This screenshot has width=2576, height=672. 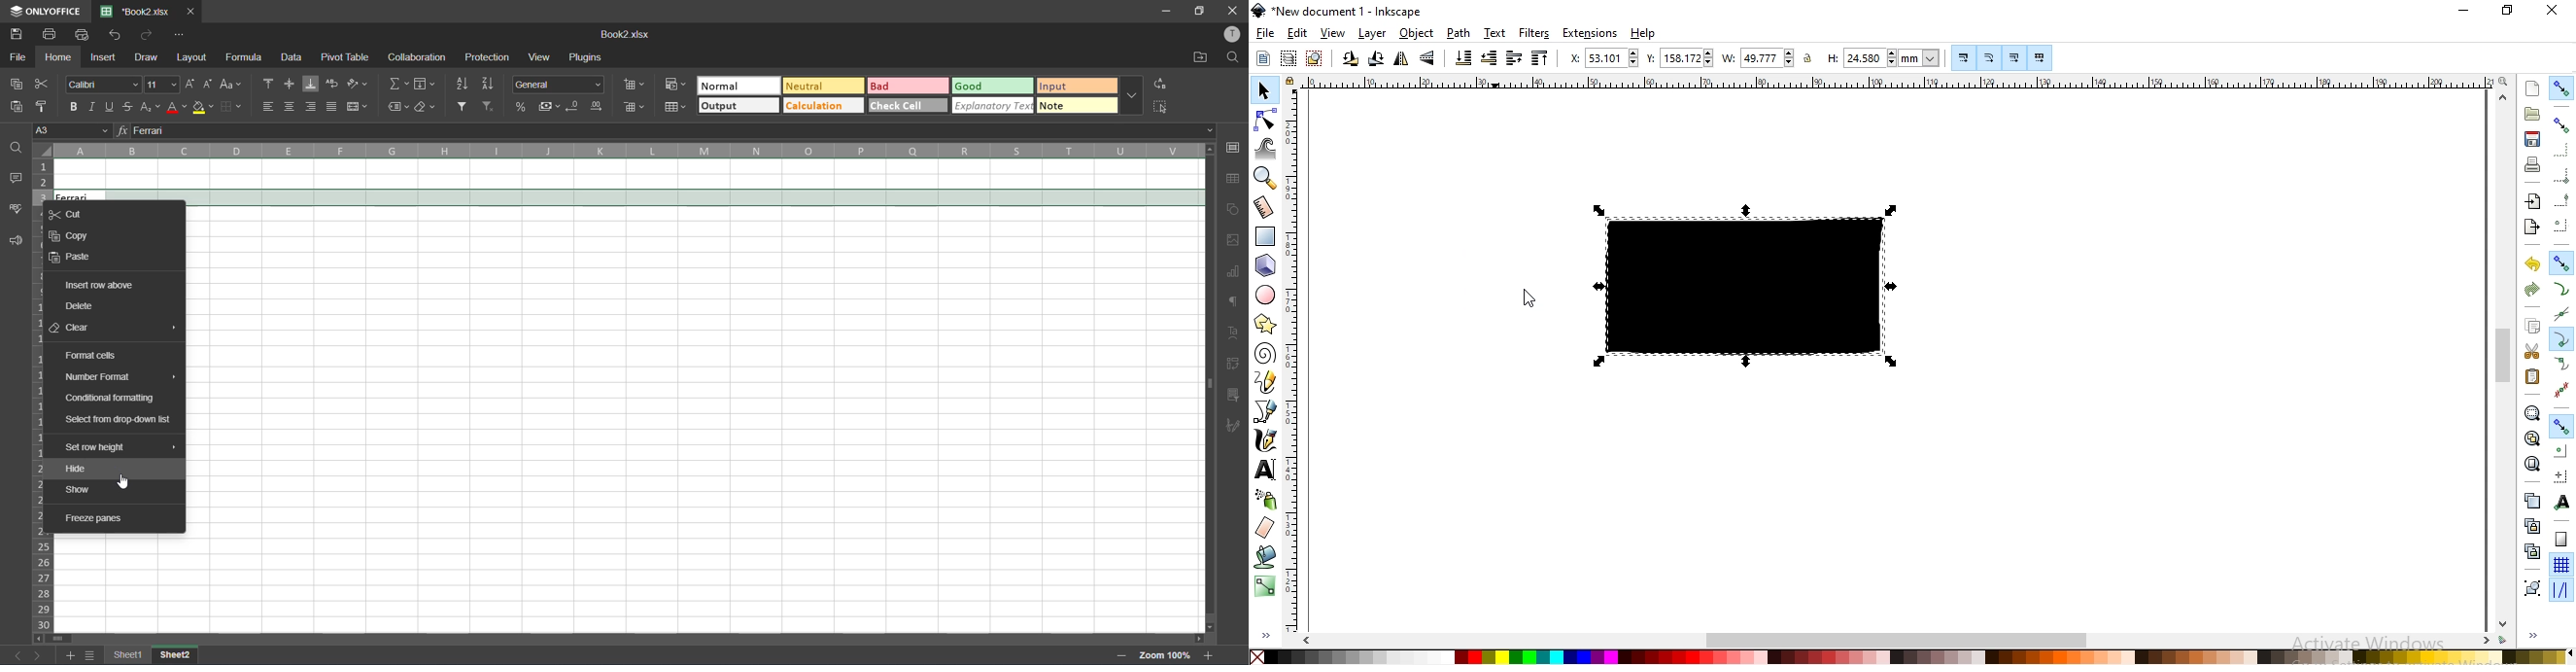 I want to click on ruler, so click(x=1896, y=84).